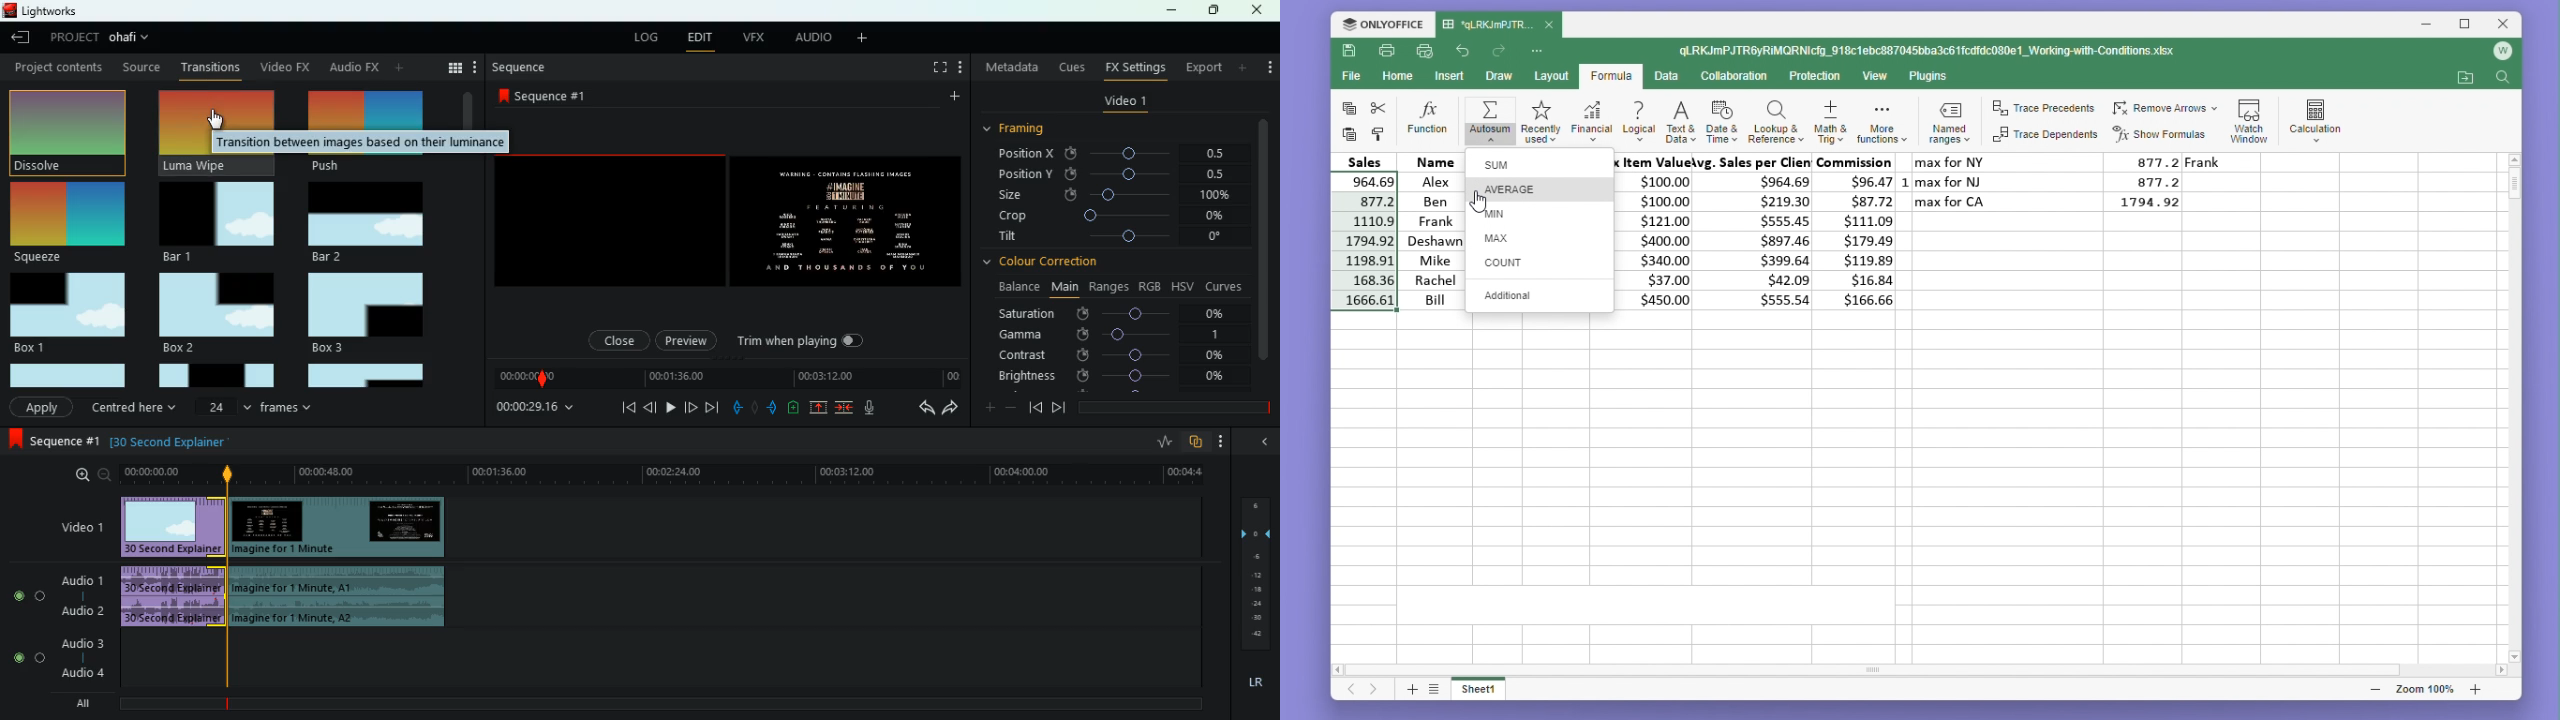  I want to click on zoom, so click(90, 475).